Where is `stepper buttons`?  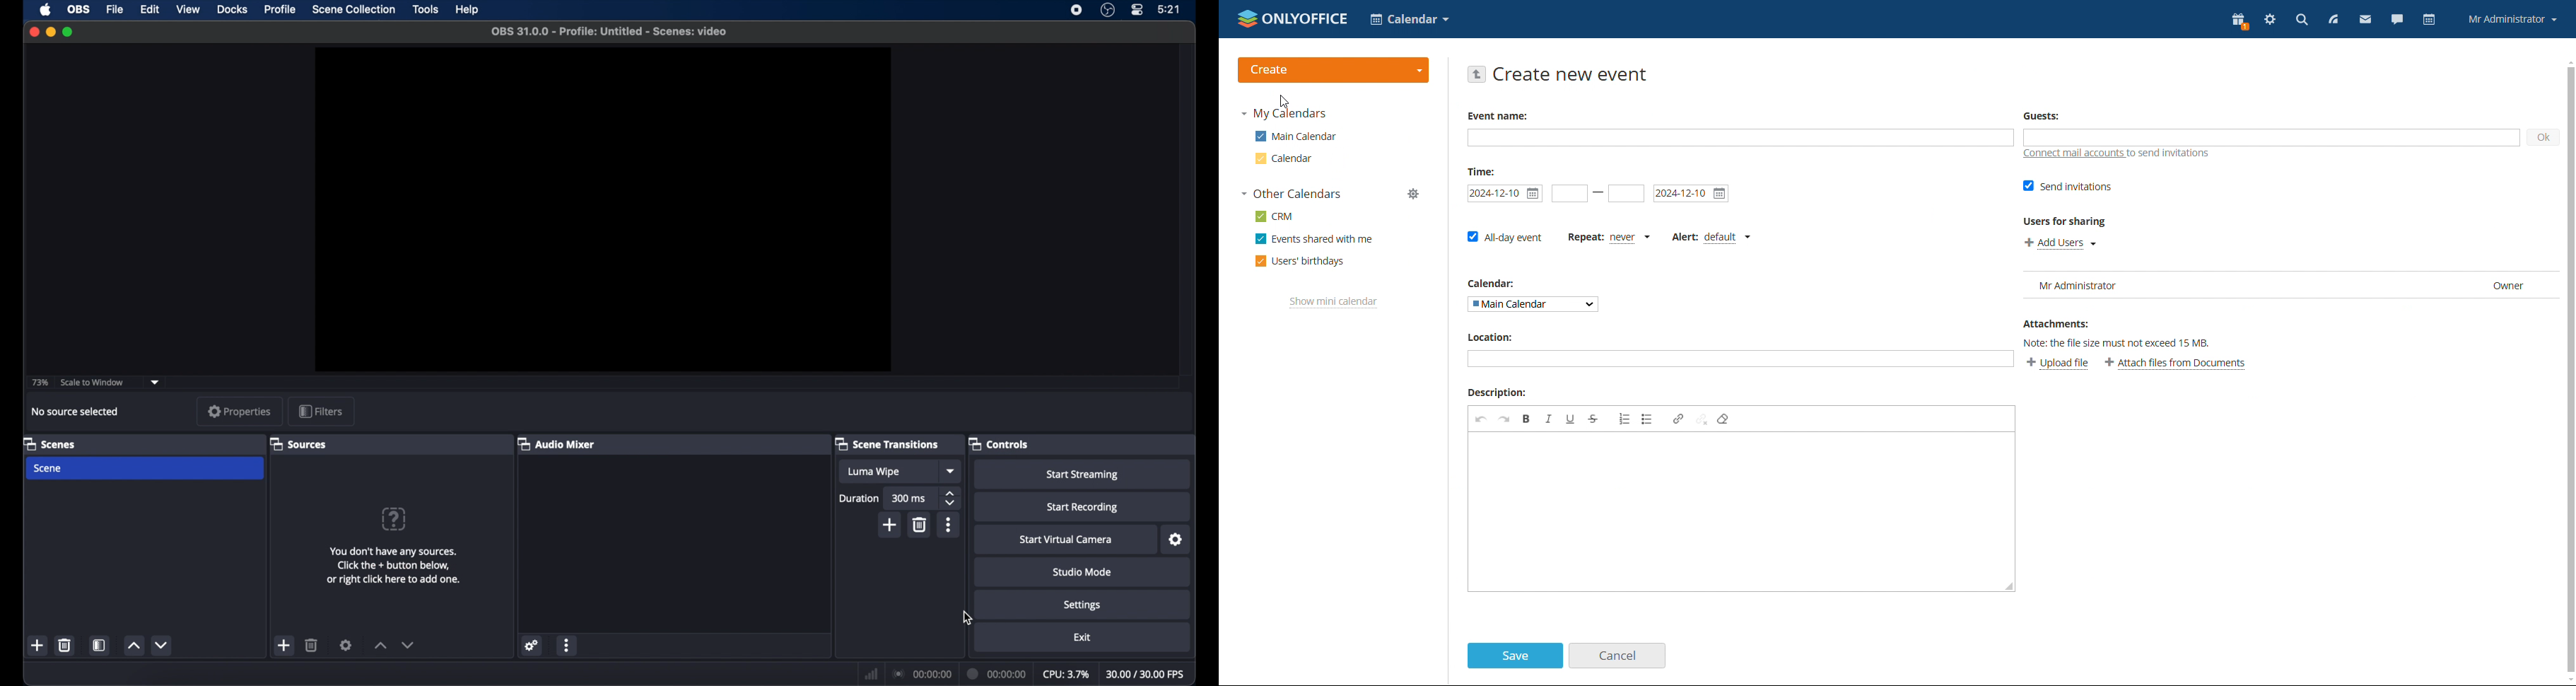 stepper buttons is located at coordinates (950, 499).